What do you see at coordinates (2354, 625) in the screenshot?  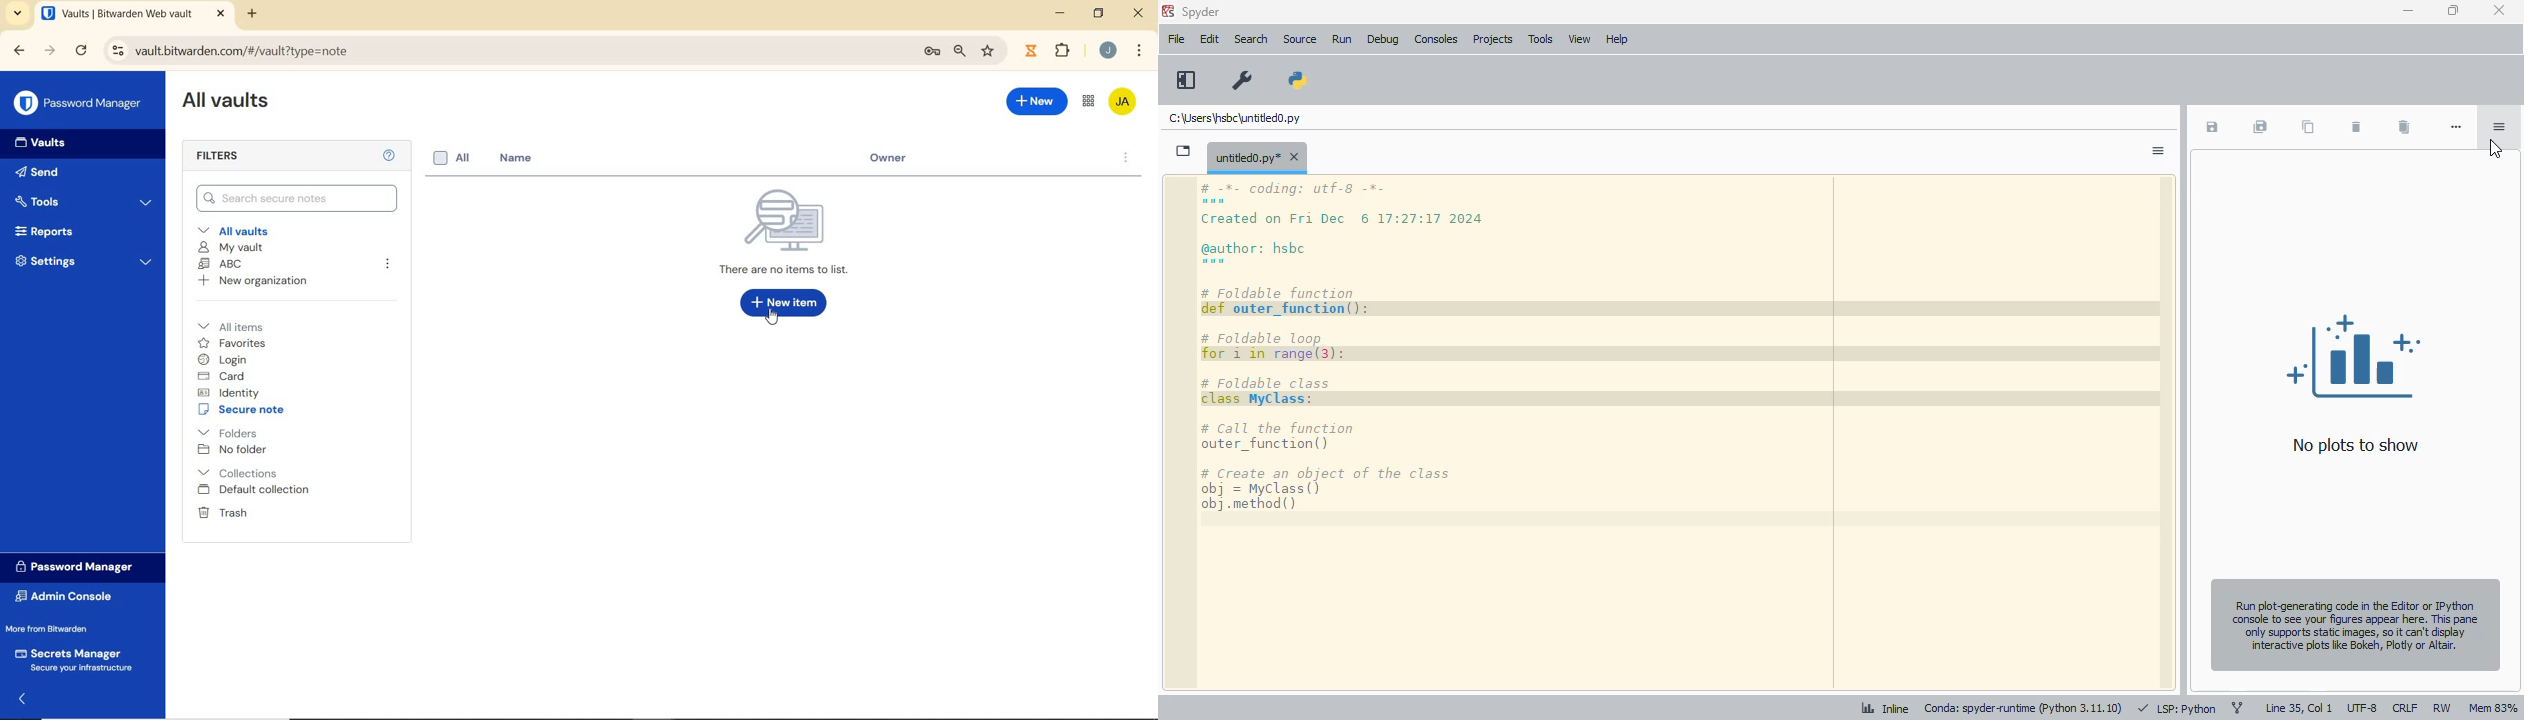 I see `plots panel info` at bounding box center [2354, 625].